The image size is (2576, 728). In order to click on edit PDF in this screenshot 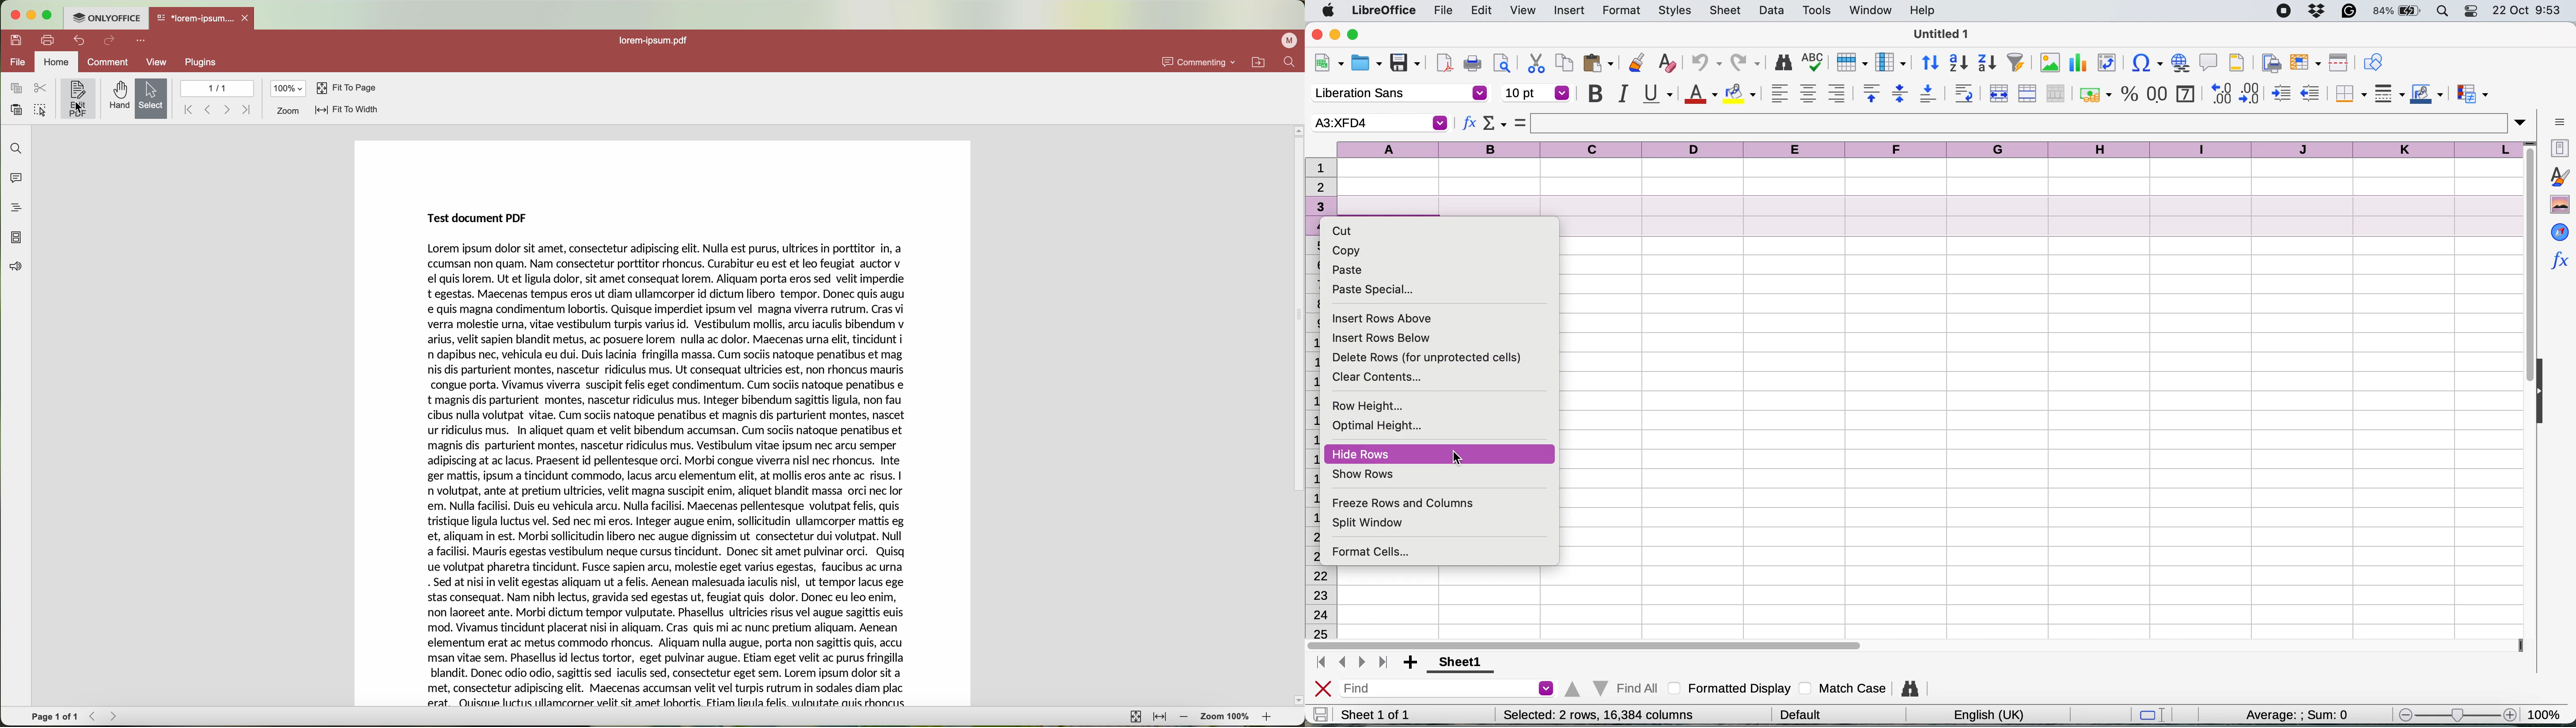, I will do `click(77, 98)`.